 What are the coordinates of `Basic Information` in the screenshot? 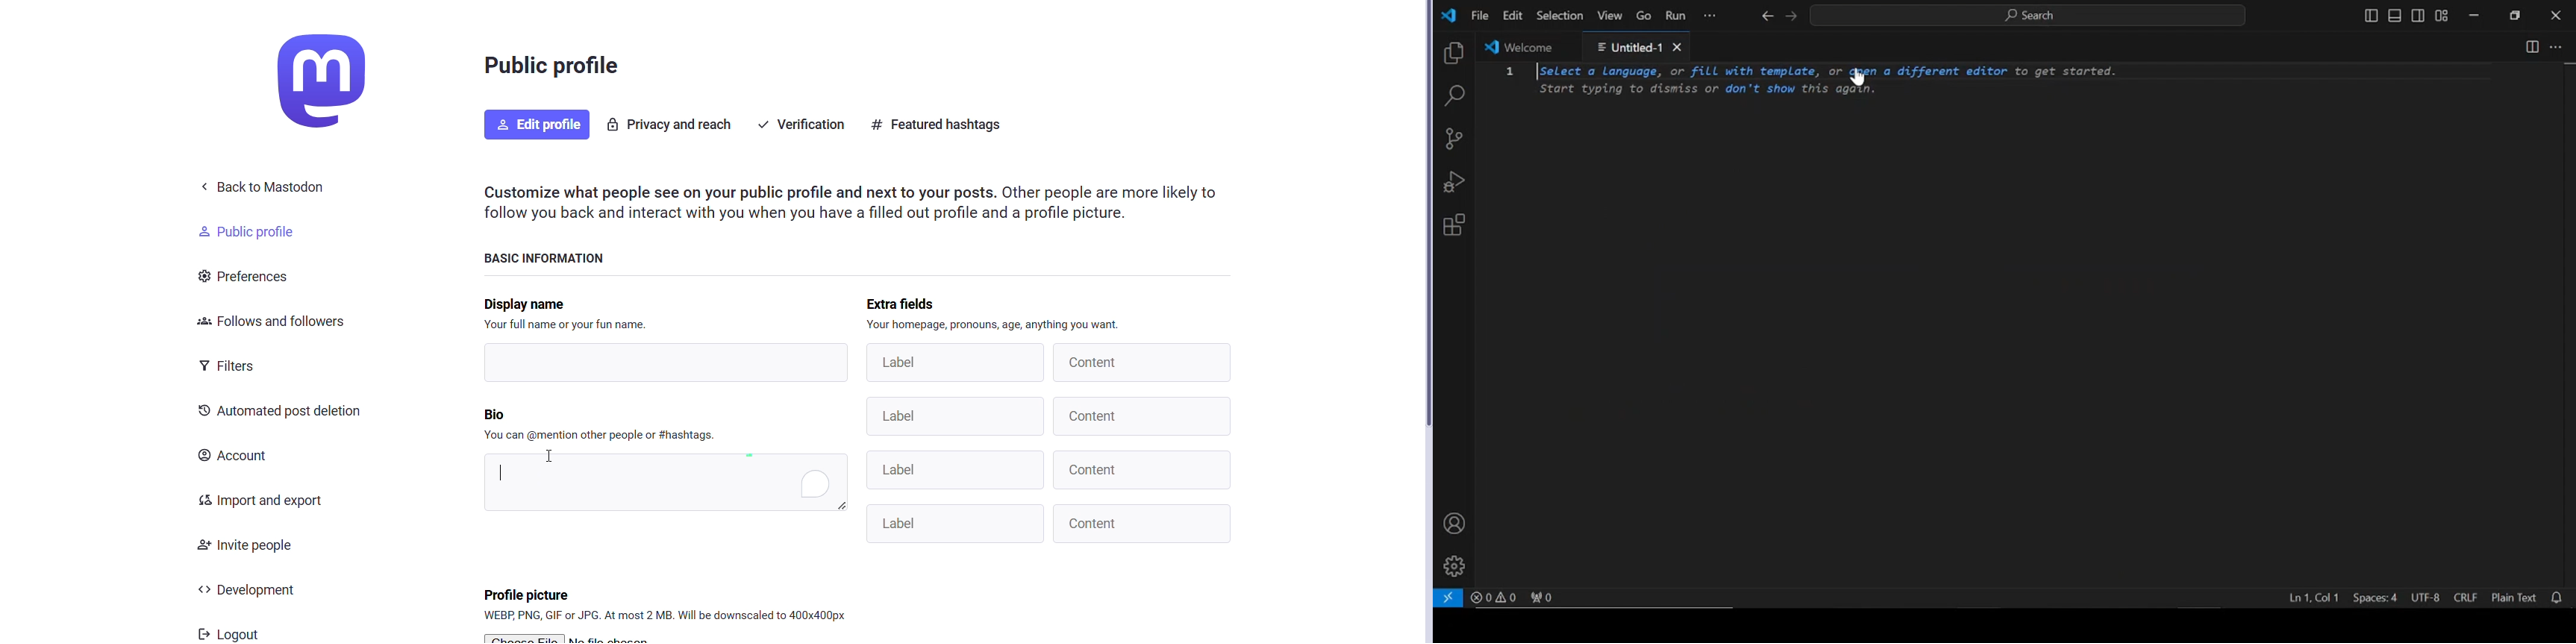 It's located at (552, 257).